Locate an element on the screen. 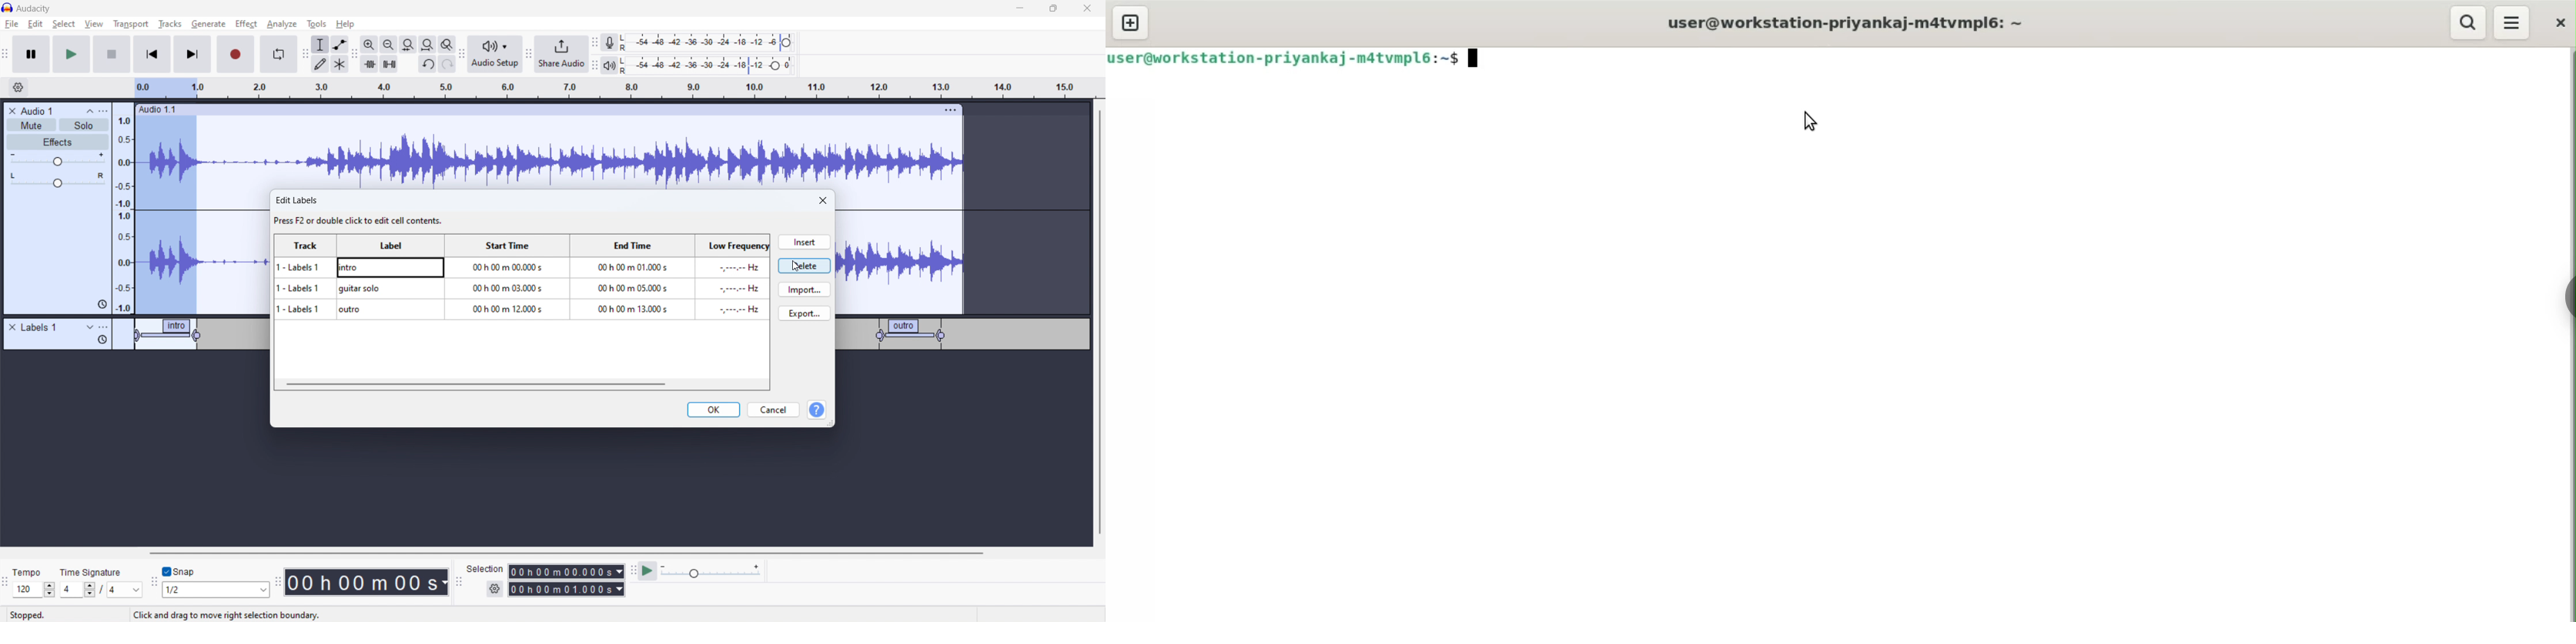 Image resolution: width=2576 pixels, height=644 pixels. cursor is located at coordinates (1808, 121).